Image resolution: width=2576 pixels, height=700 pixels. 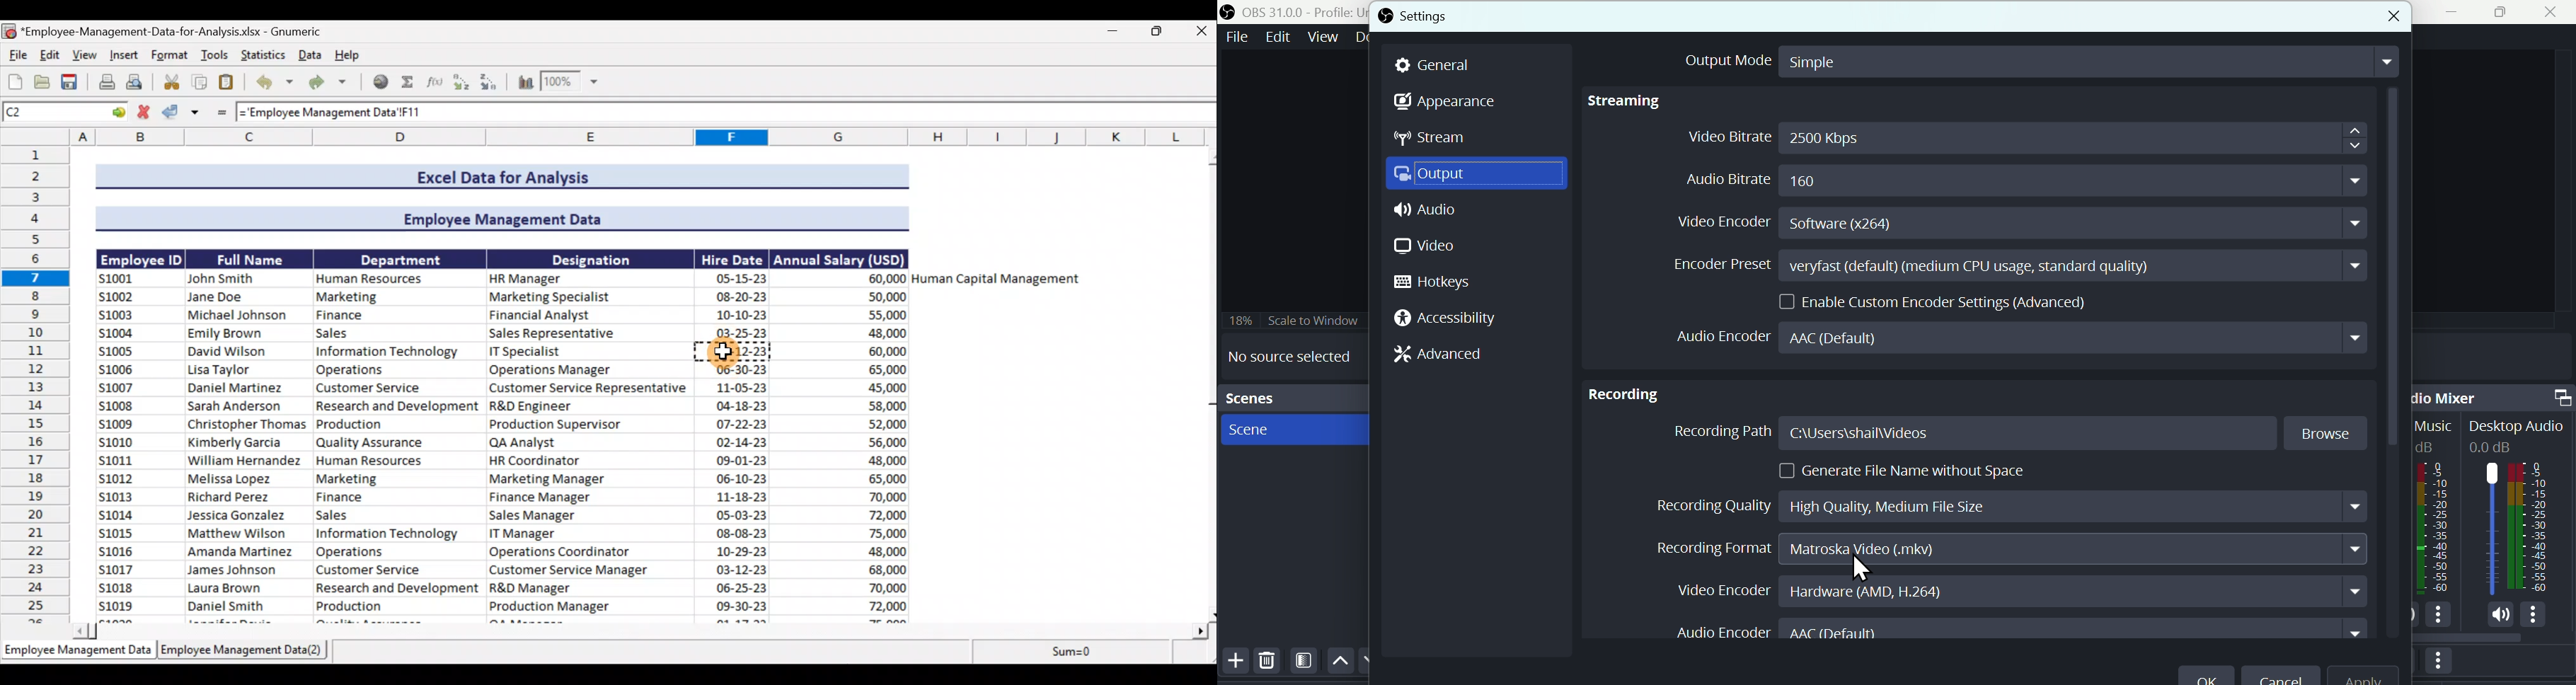 What do you see at coordinates (1342, 664) in the screenshot?
I see `Up` at bounding box center [1342, 664].